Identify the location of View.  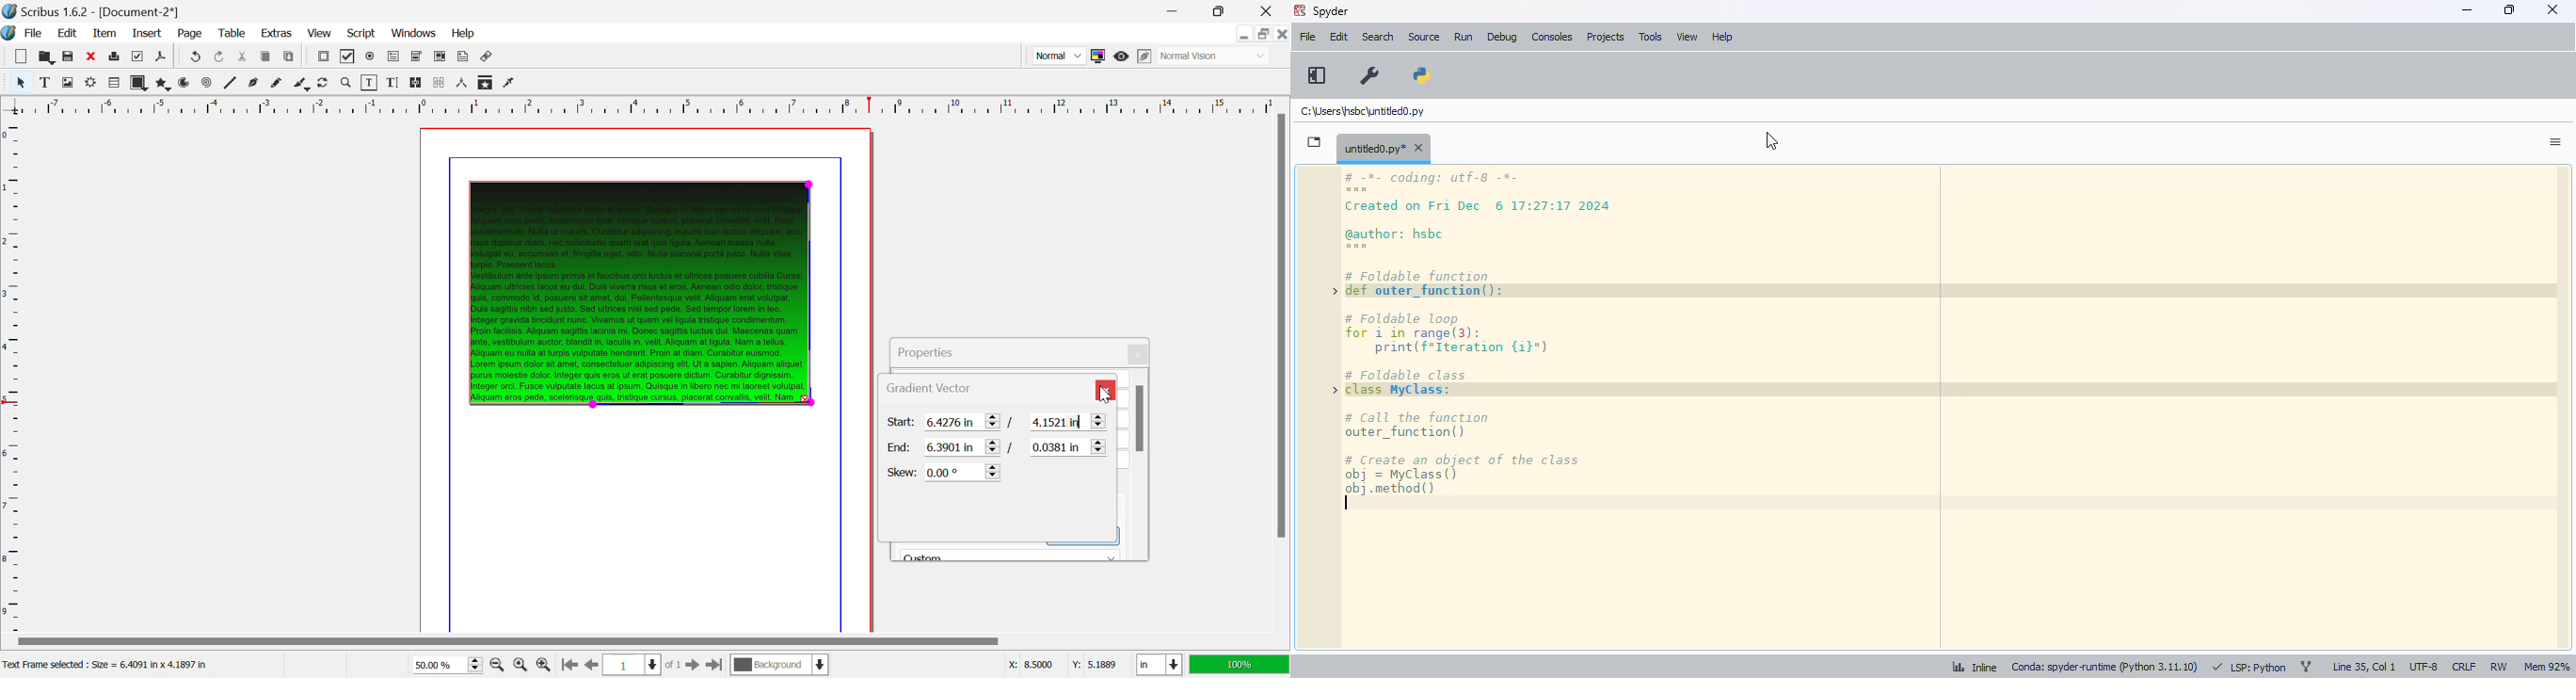
(319, 34).